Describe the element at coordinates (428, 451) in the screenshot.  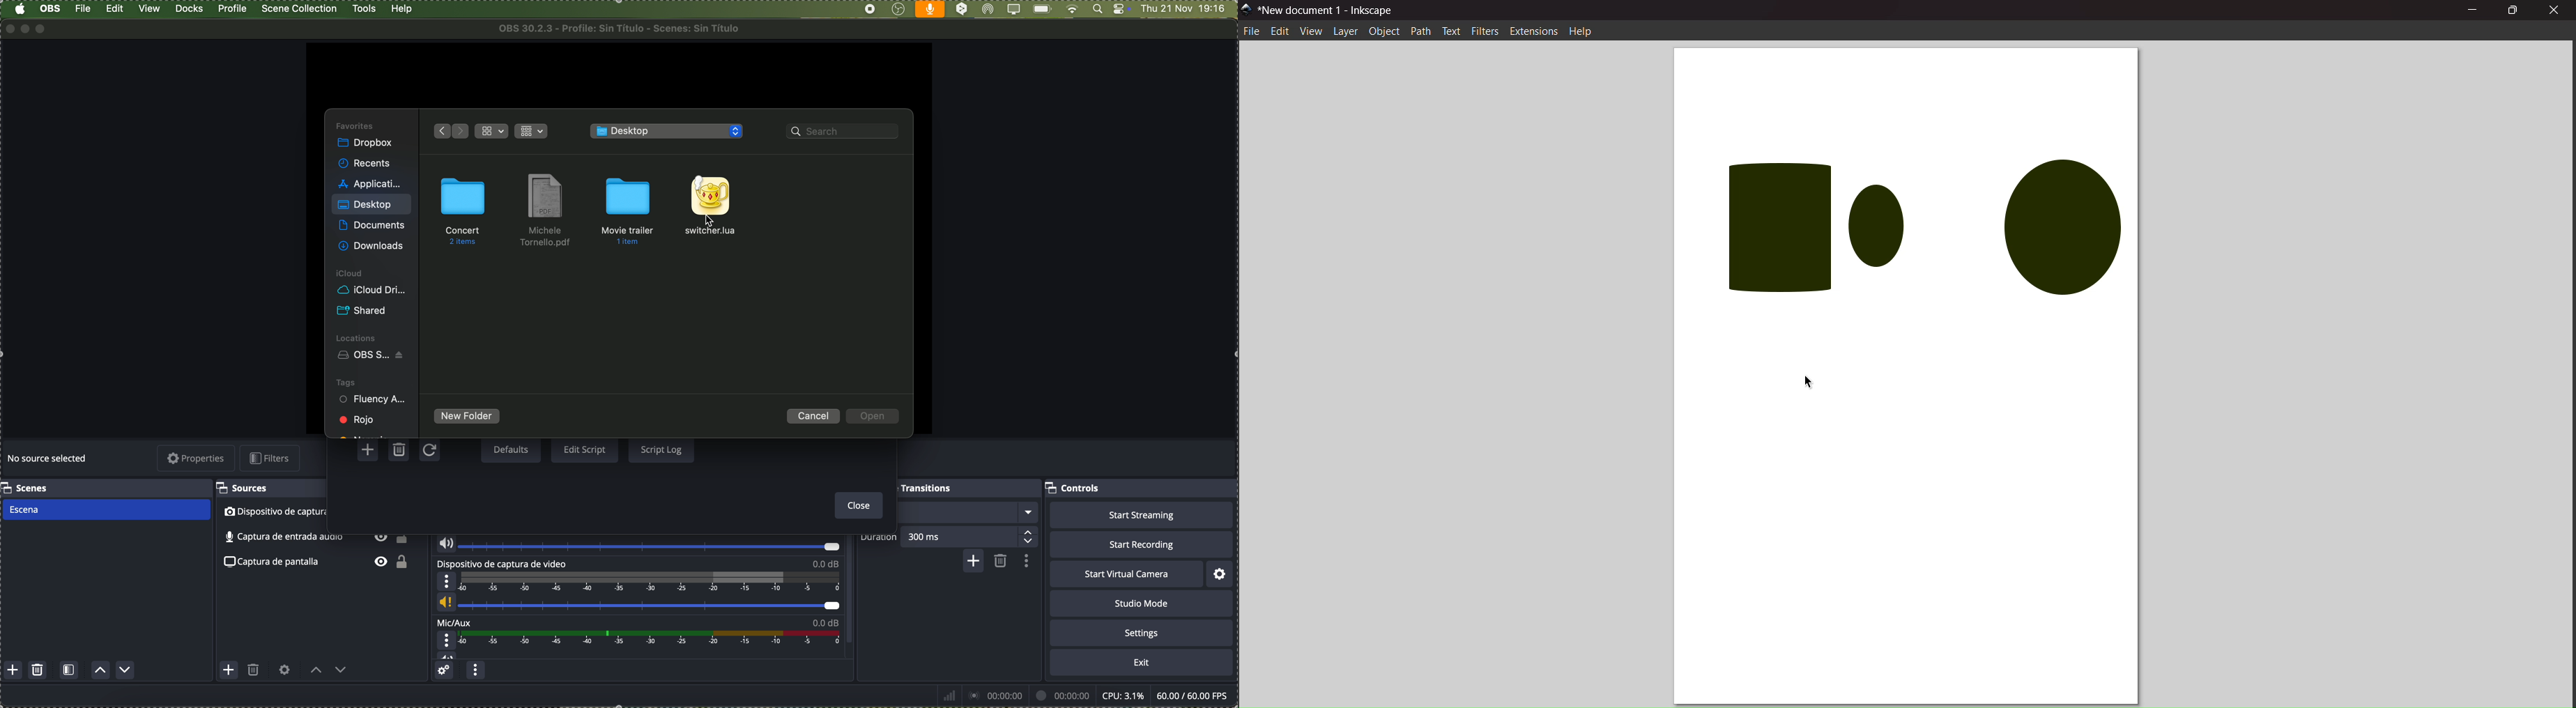
I see `refresh` at that location.